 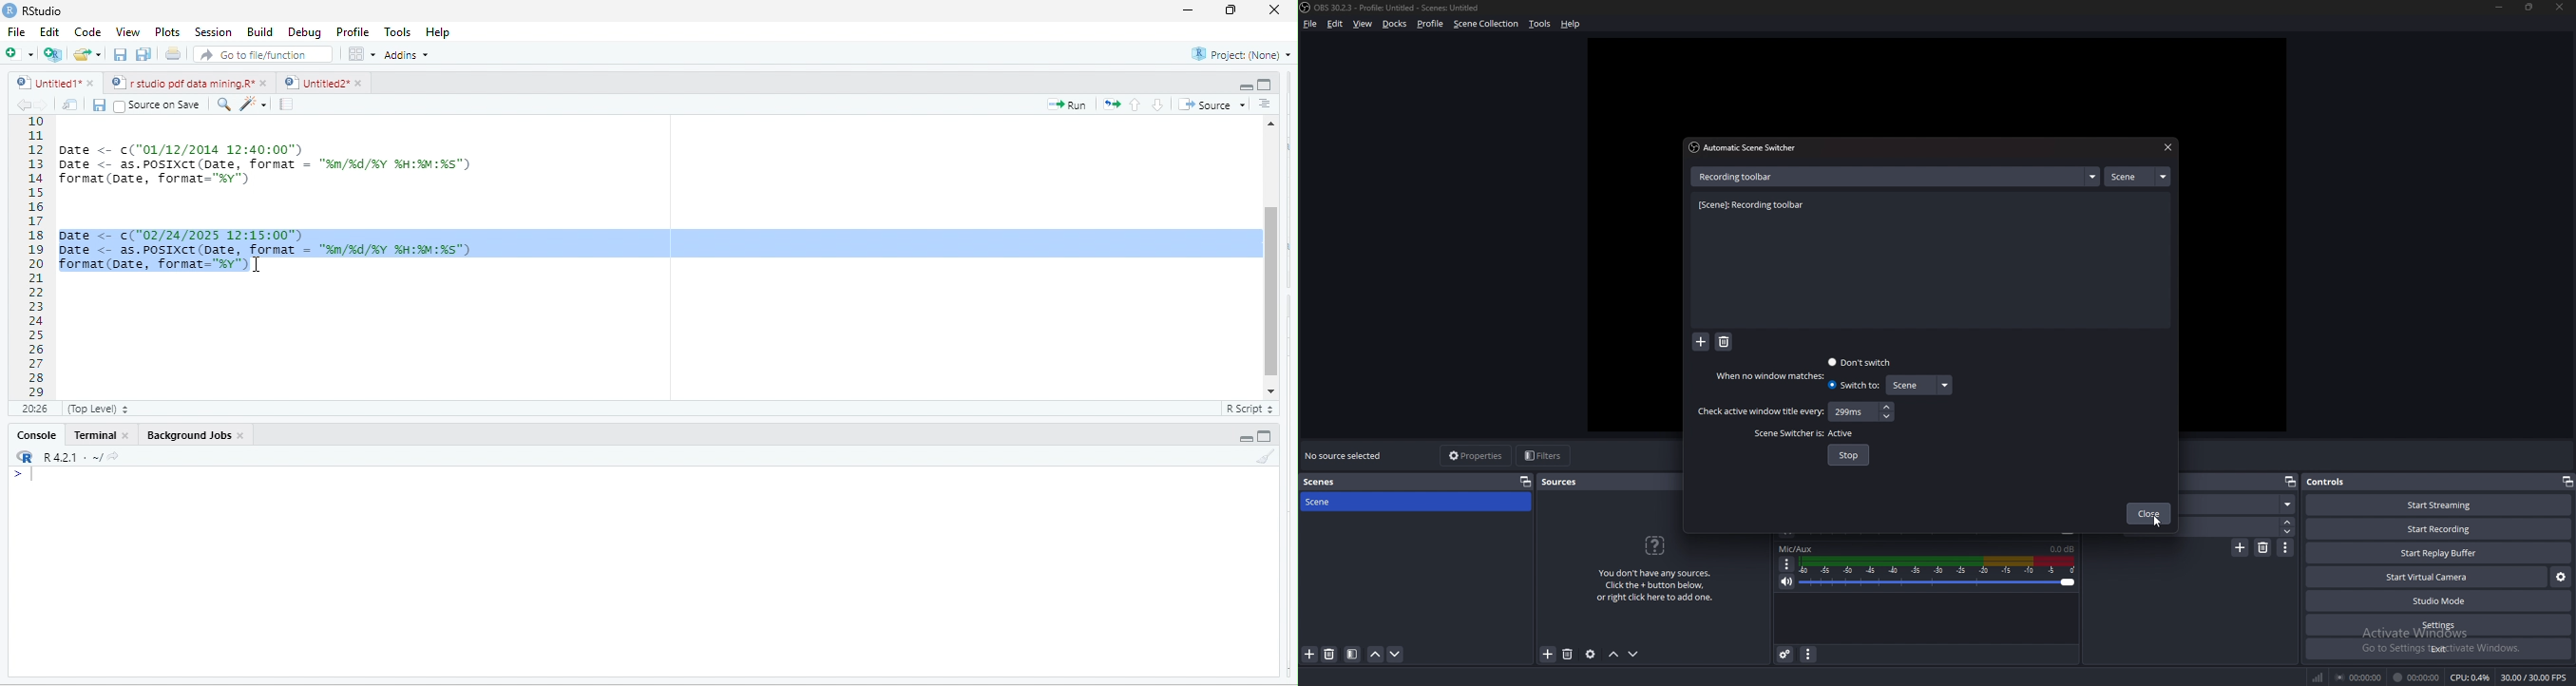 I want to click on show in new window, so click(x=72, y=105).